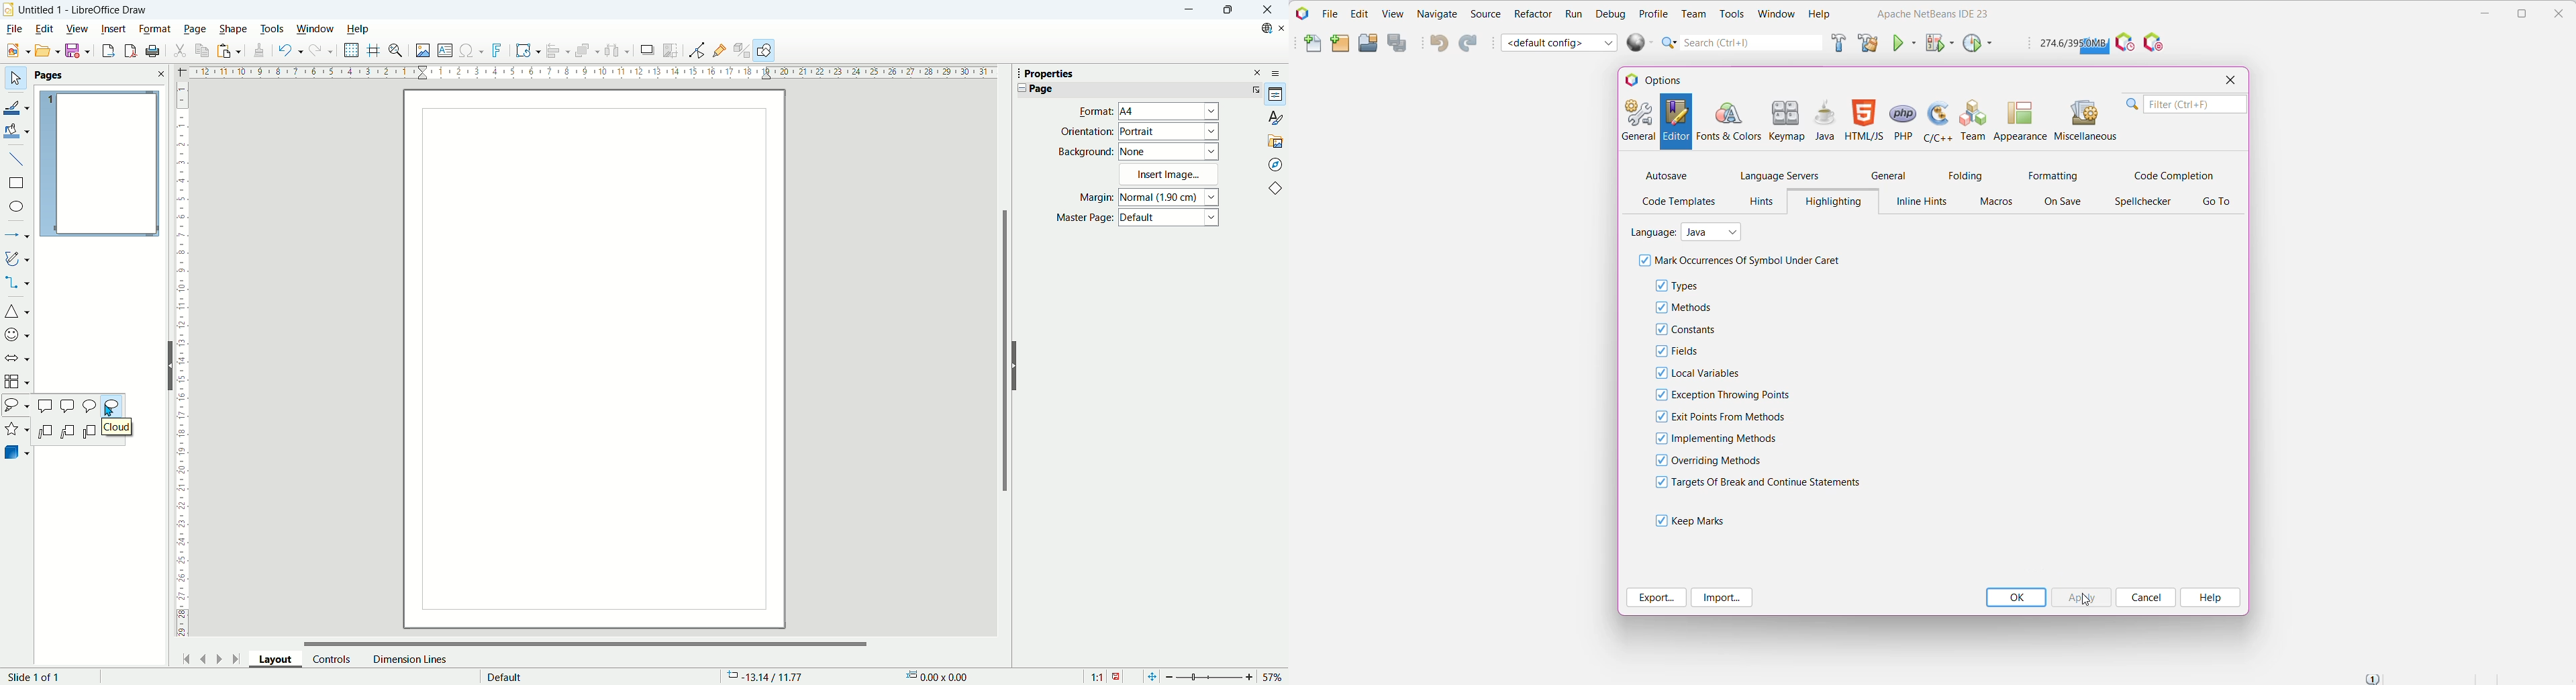 The height and width of the screenshot is (700, 2576). Describe the element at coordinates (1928, 14) in the screenshot. I see `Application Name` at that location.